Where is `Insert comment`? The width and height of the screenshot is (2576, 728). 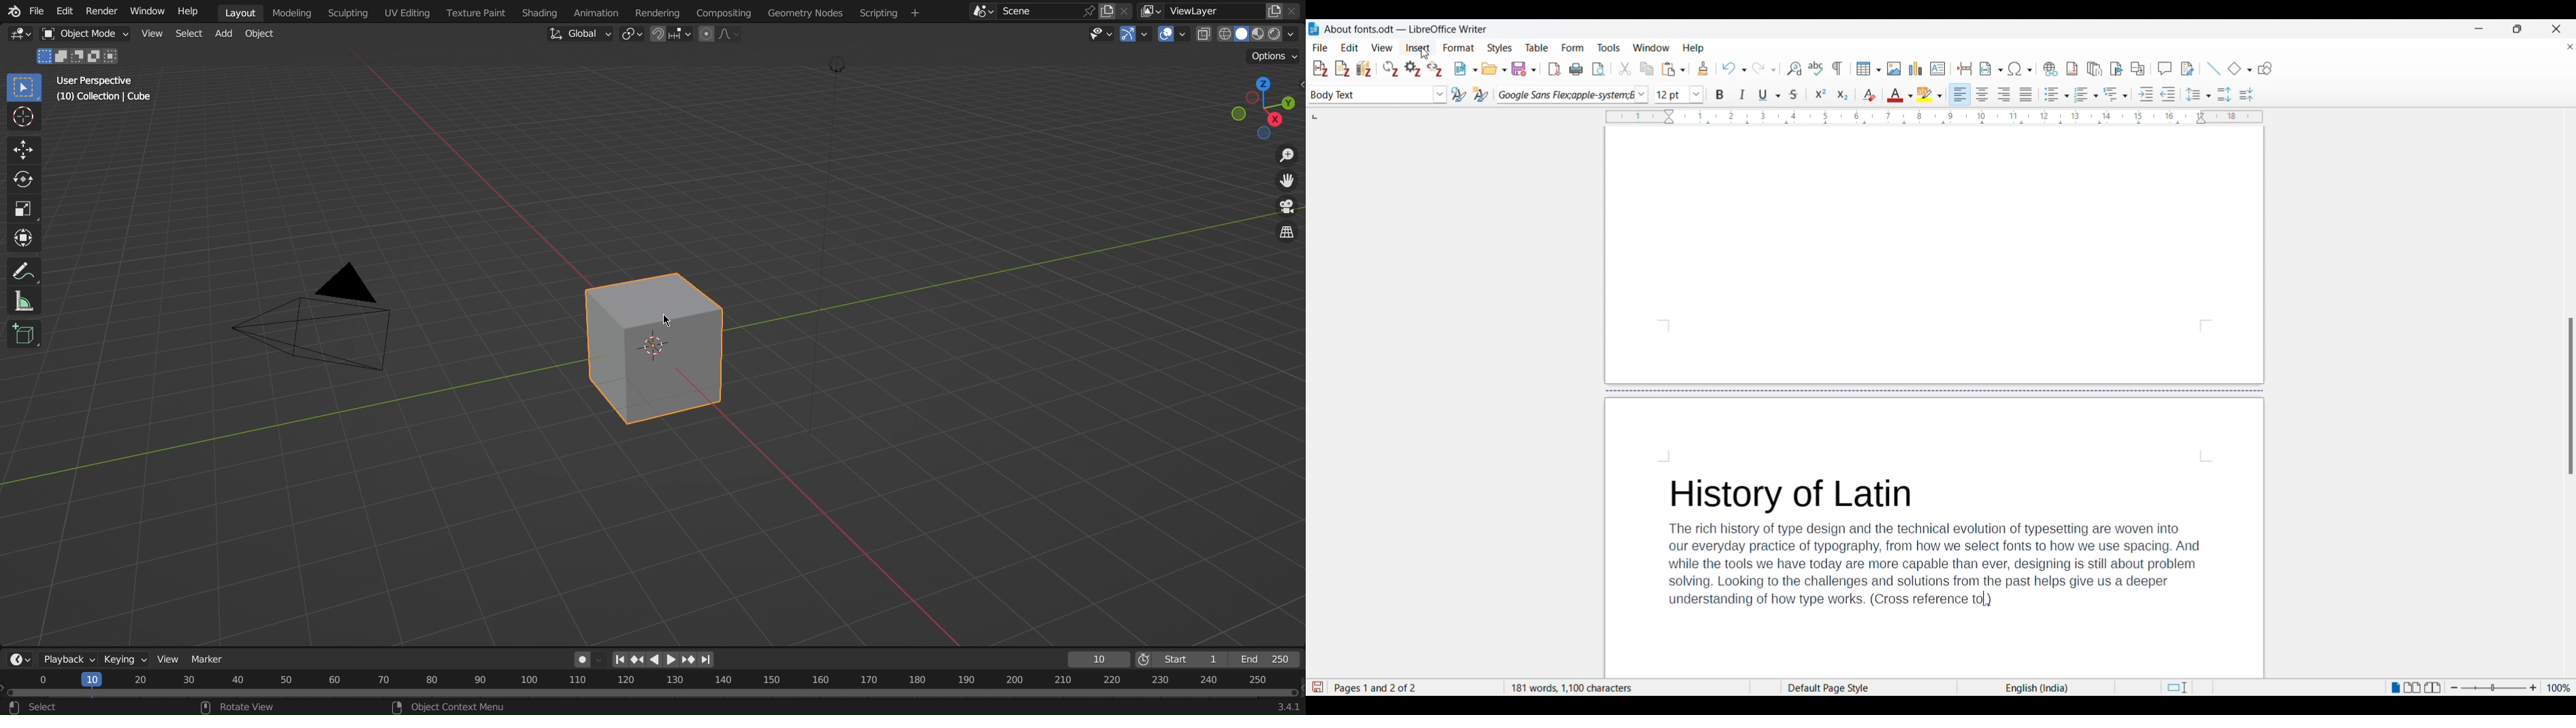
Insert comment is located at coordinates (2165, 68).